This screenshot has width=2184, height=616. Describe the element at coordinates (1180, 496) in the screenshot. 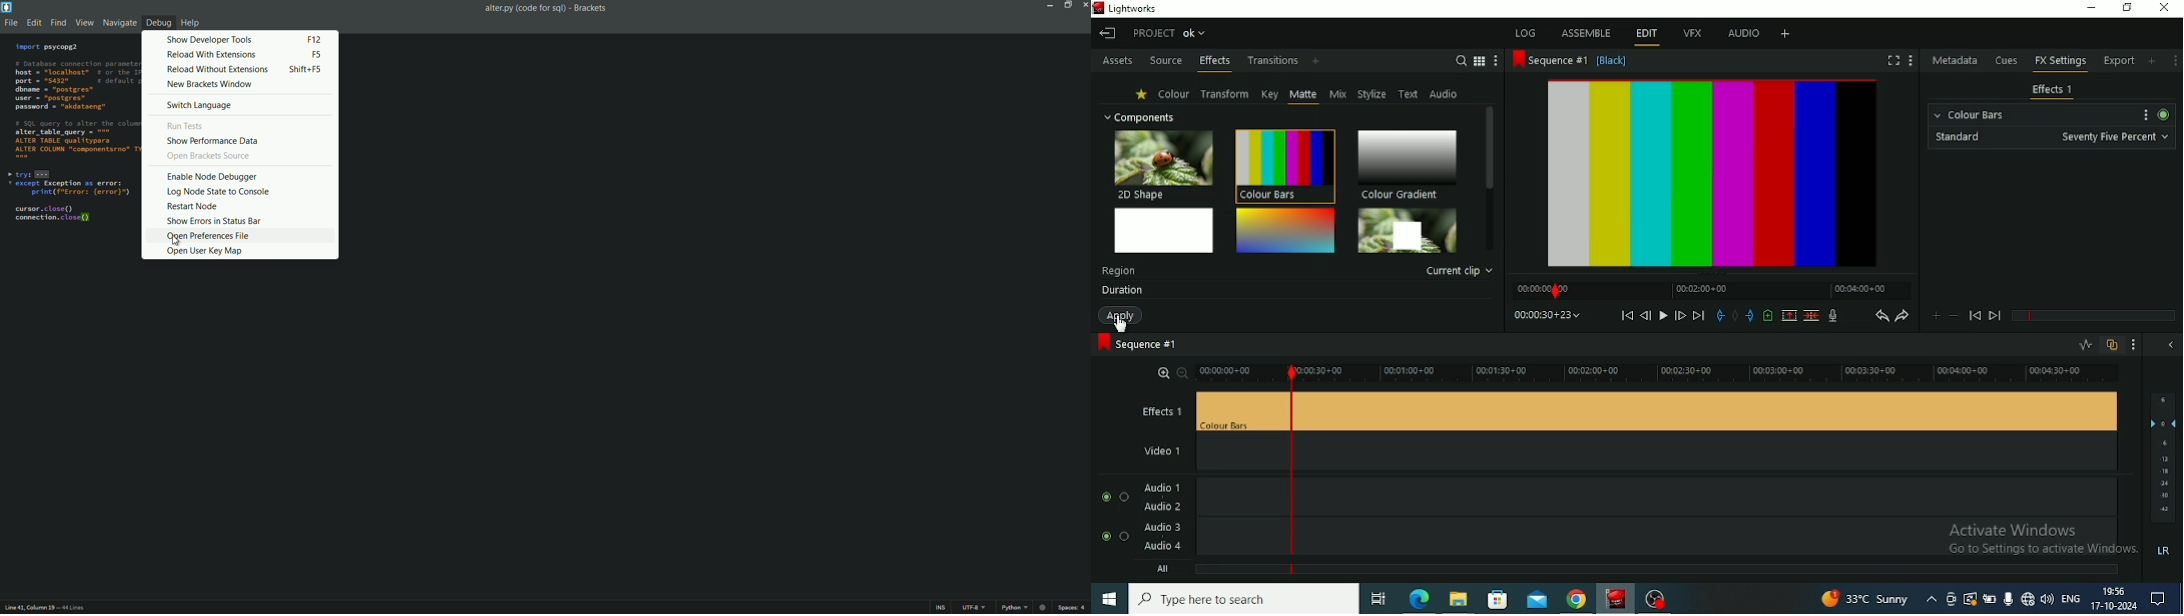

I see `Audio 1  and 2` at that location.